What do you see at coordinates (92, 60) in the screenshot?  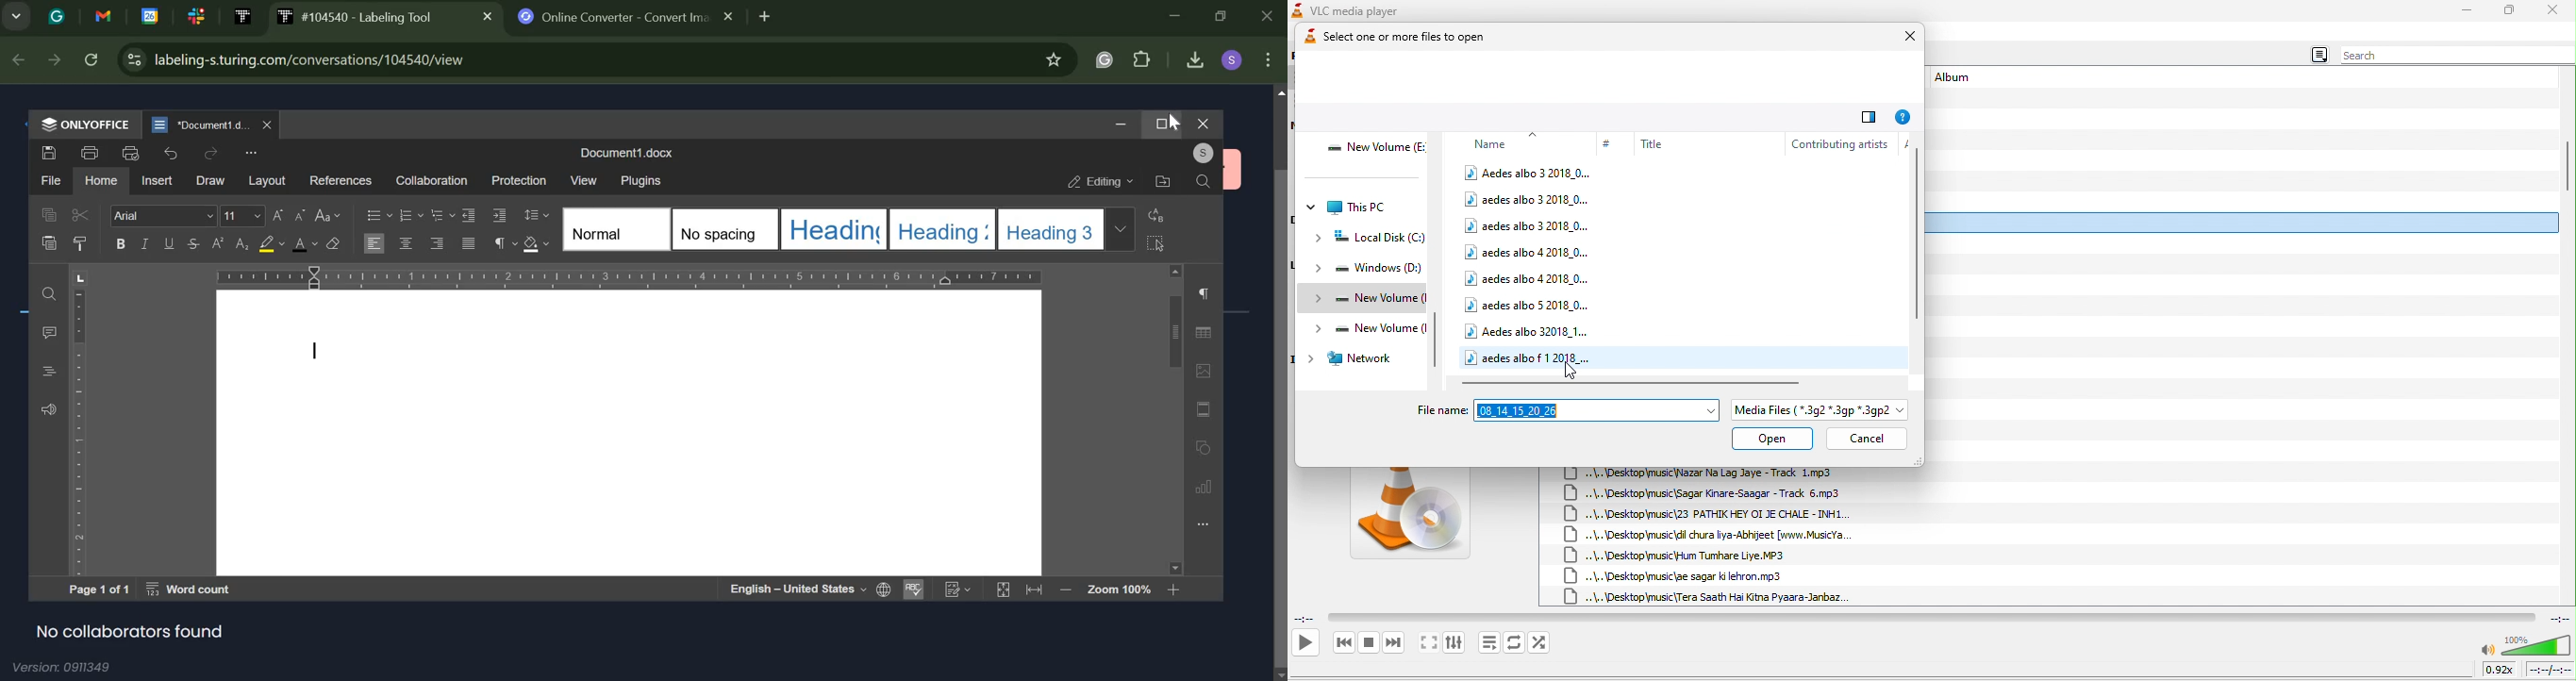 I see `Reload` at bounding box center [92, 60].